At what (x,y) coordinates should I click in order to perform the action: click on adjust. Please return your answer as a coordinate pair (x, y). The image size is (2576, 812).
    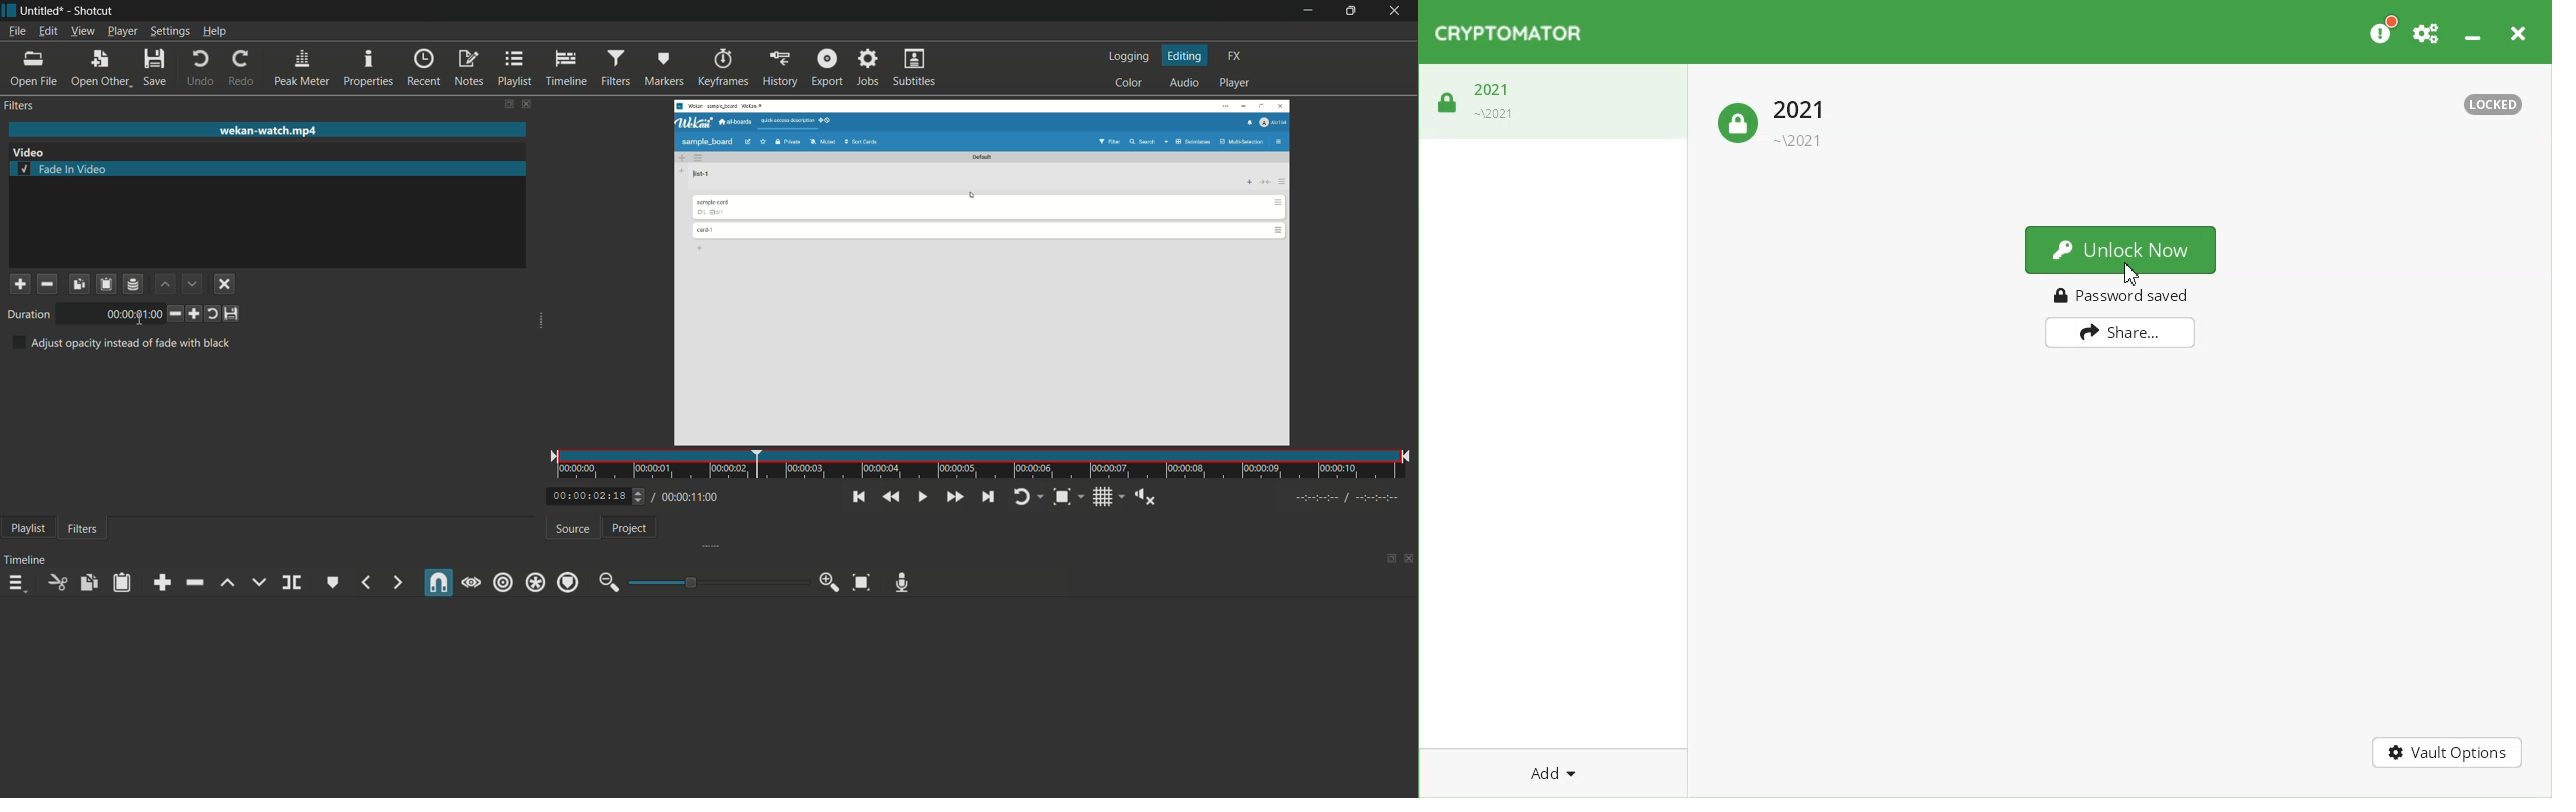
    Looking at the image, I should click on (634, 496).